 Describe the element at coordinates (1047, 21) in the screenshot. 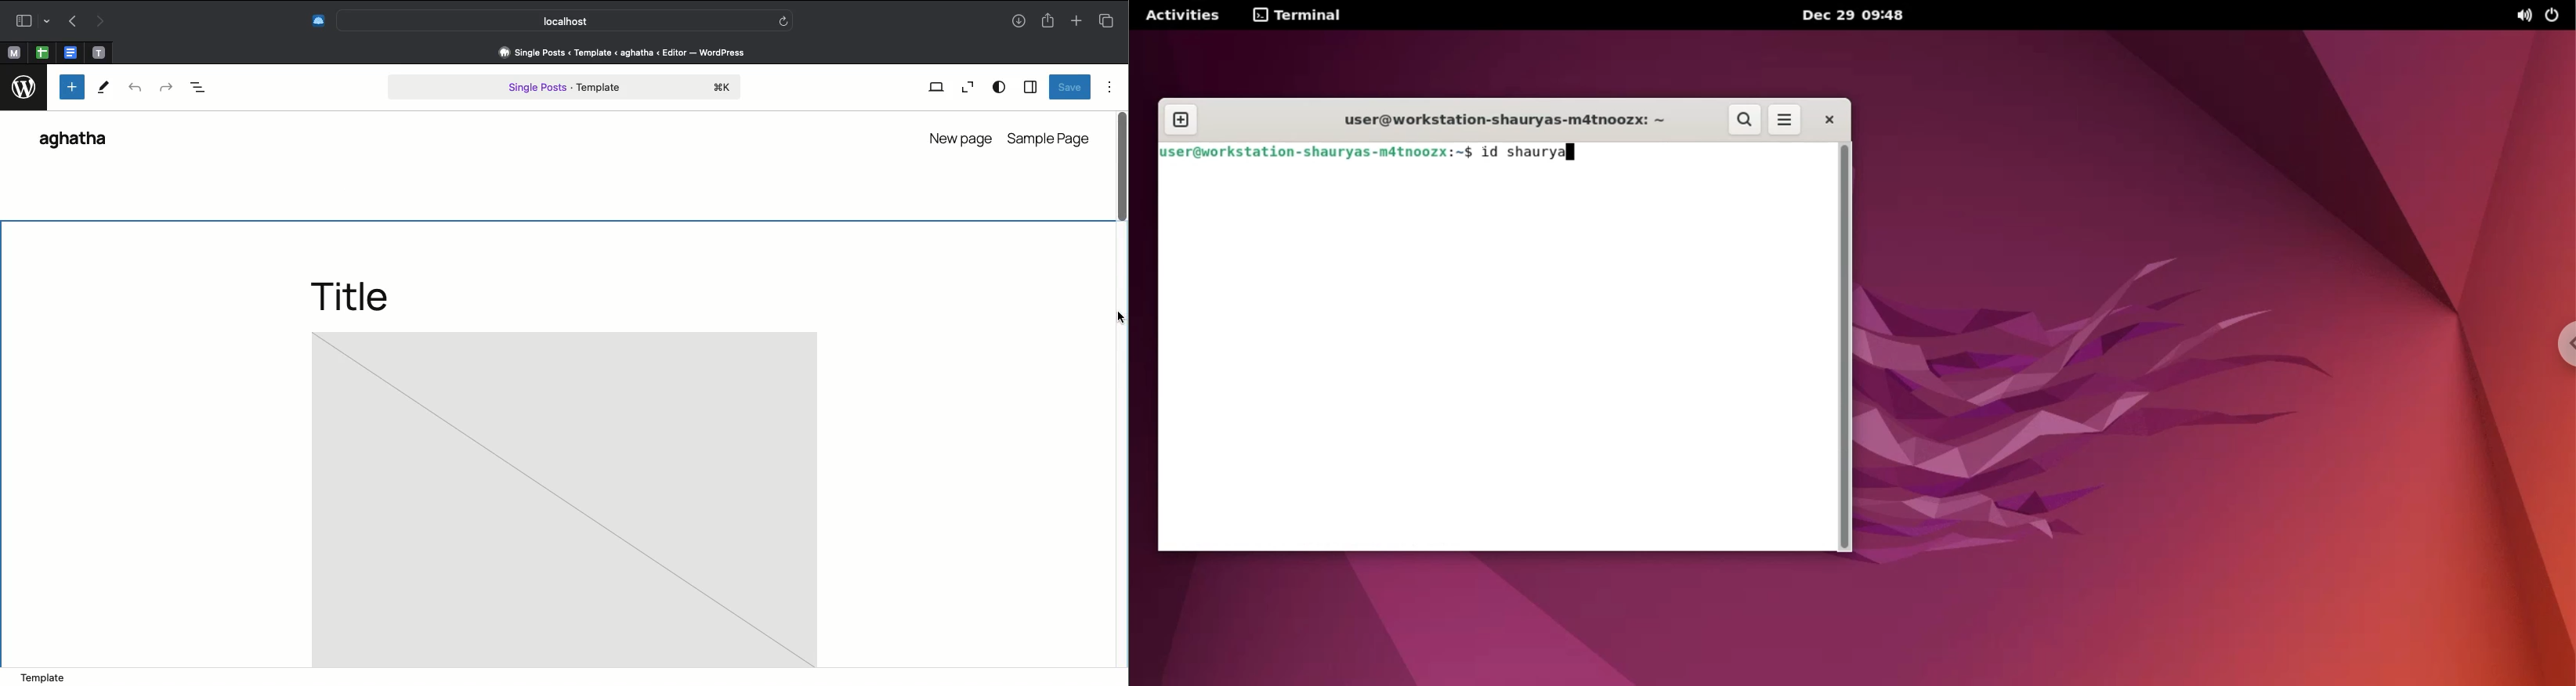

I see `Share` at that location.